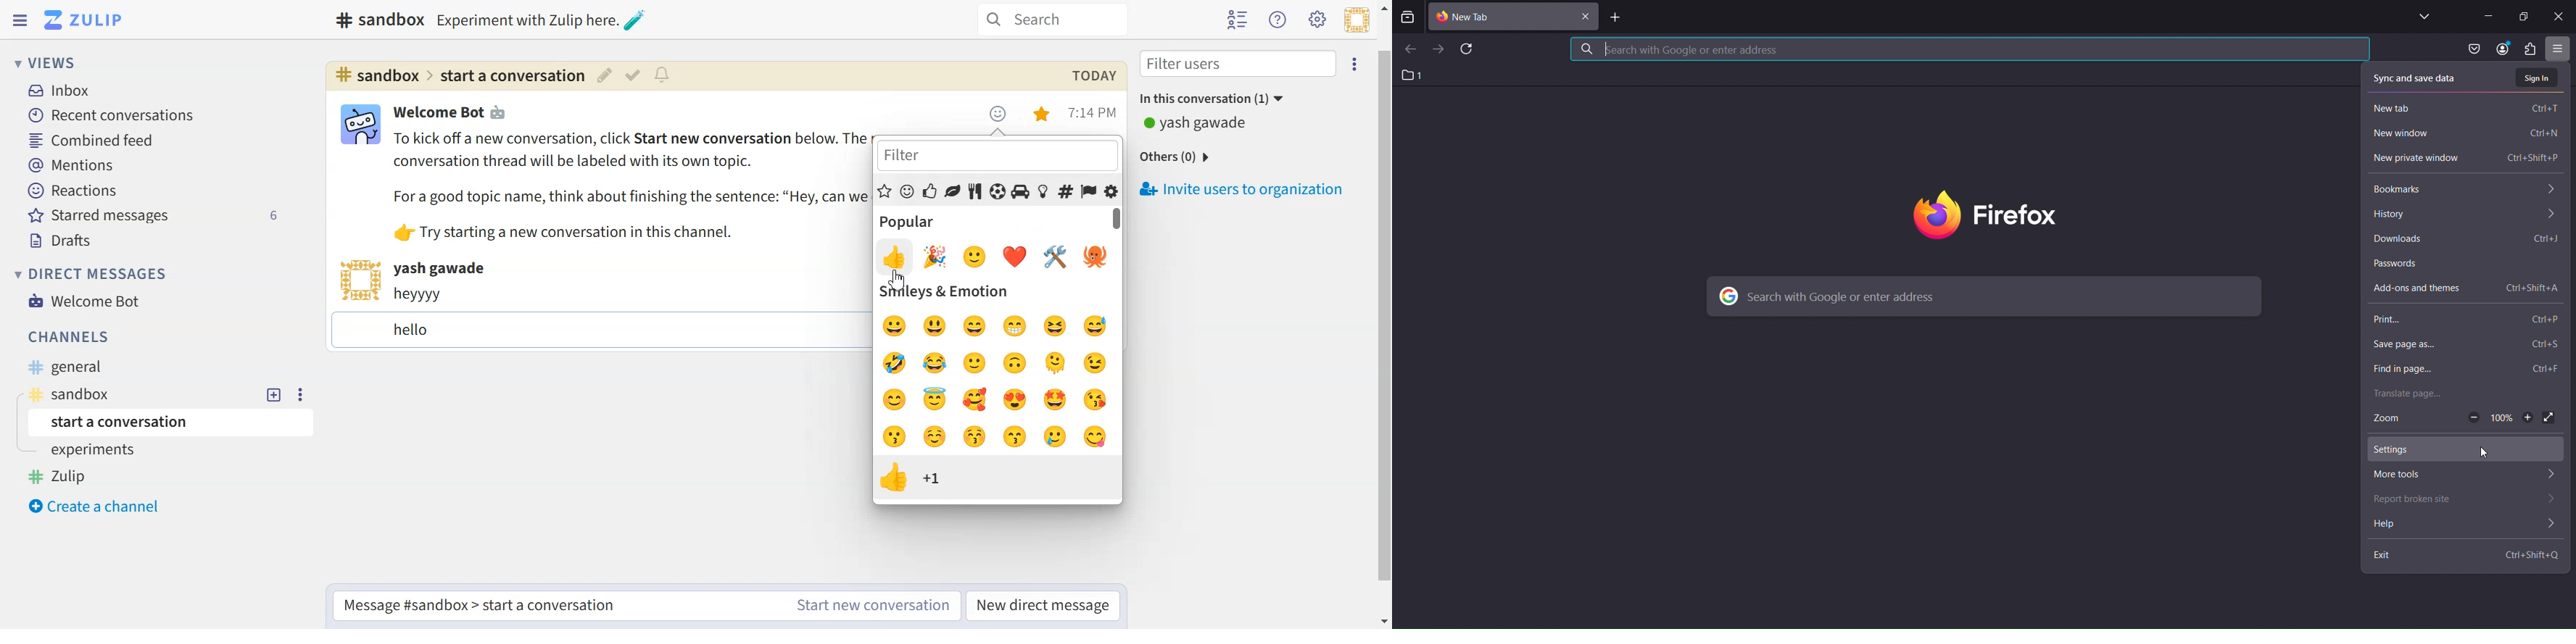 Image resolution: width=2576 pixels, height=644 pixels. What do you see at coordinates (1831, 297) in the screenshot?
I see `) Search with Google or enter address` at bounding box center [1831, 297].